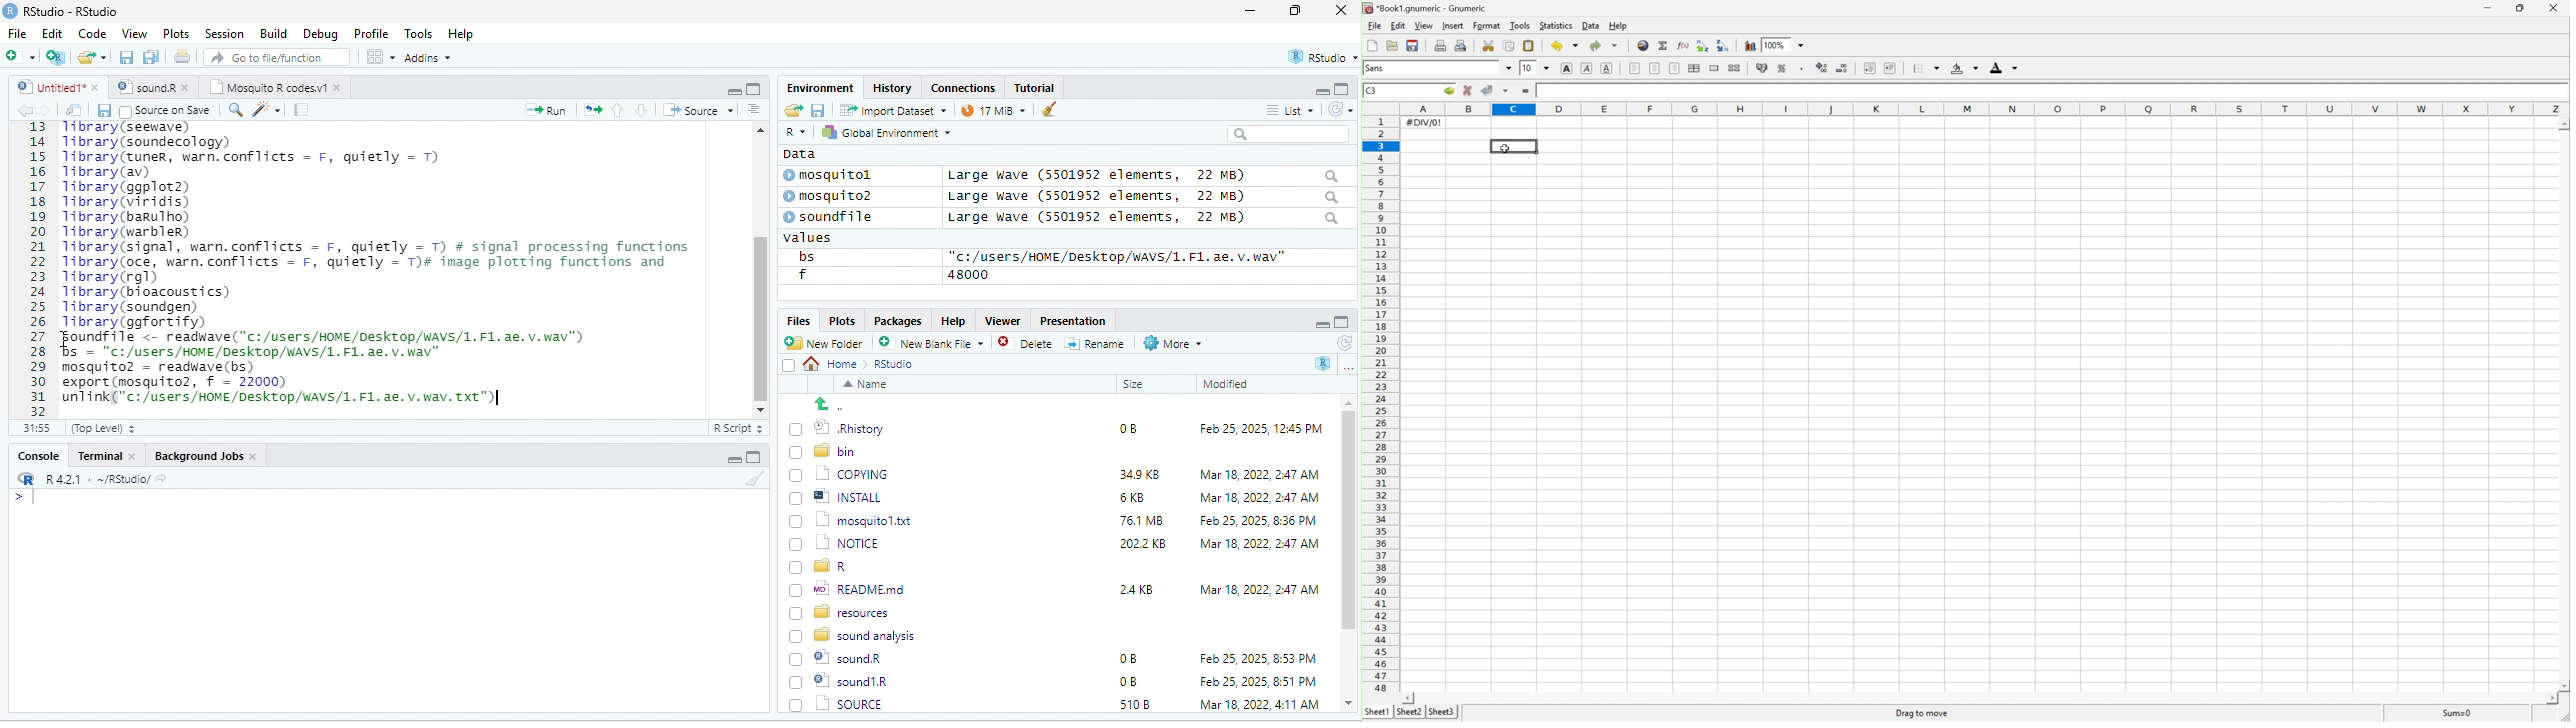  Describe the element at coordinates (1548, 68) in the screenshot. I see `Drop down` at that location.